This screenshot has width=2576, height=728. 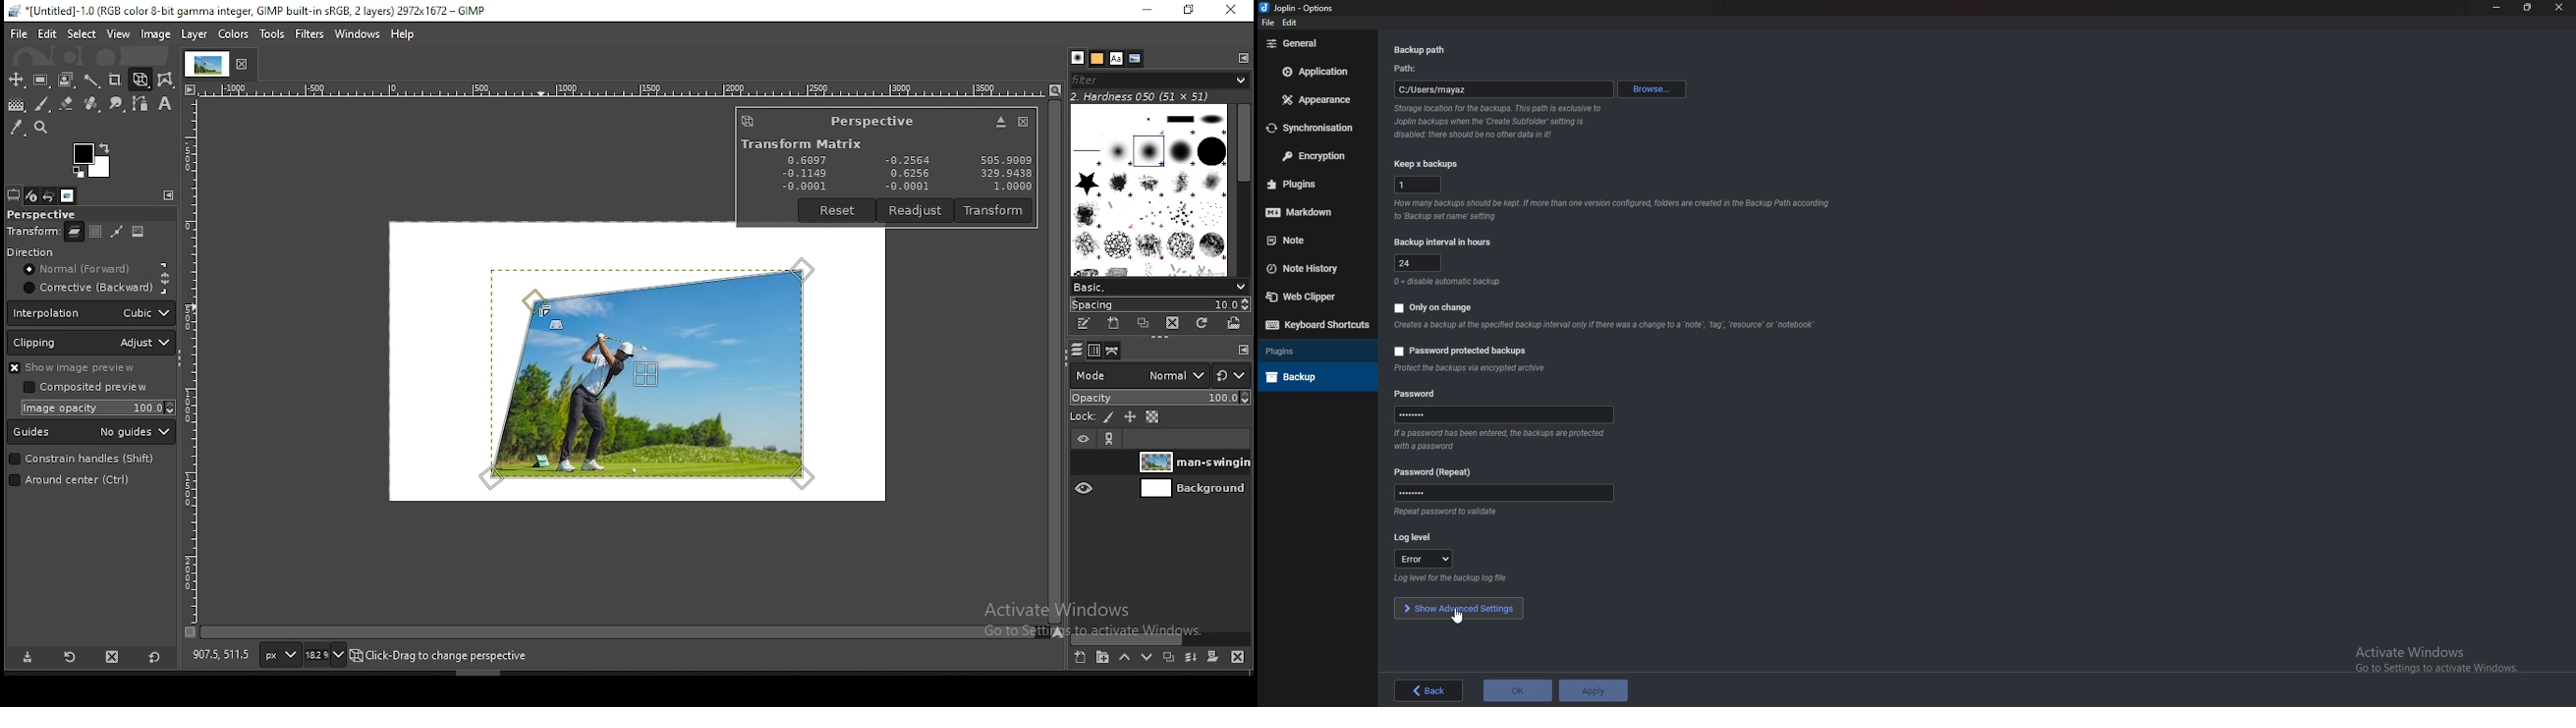 I want to click on Backup interval in hours, so click(x=1445, y=242).